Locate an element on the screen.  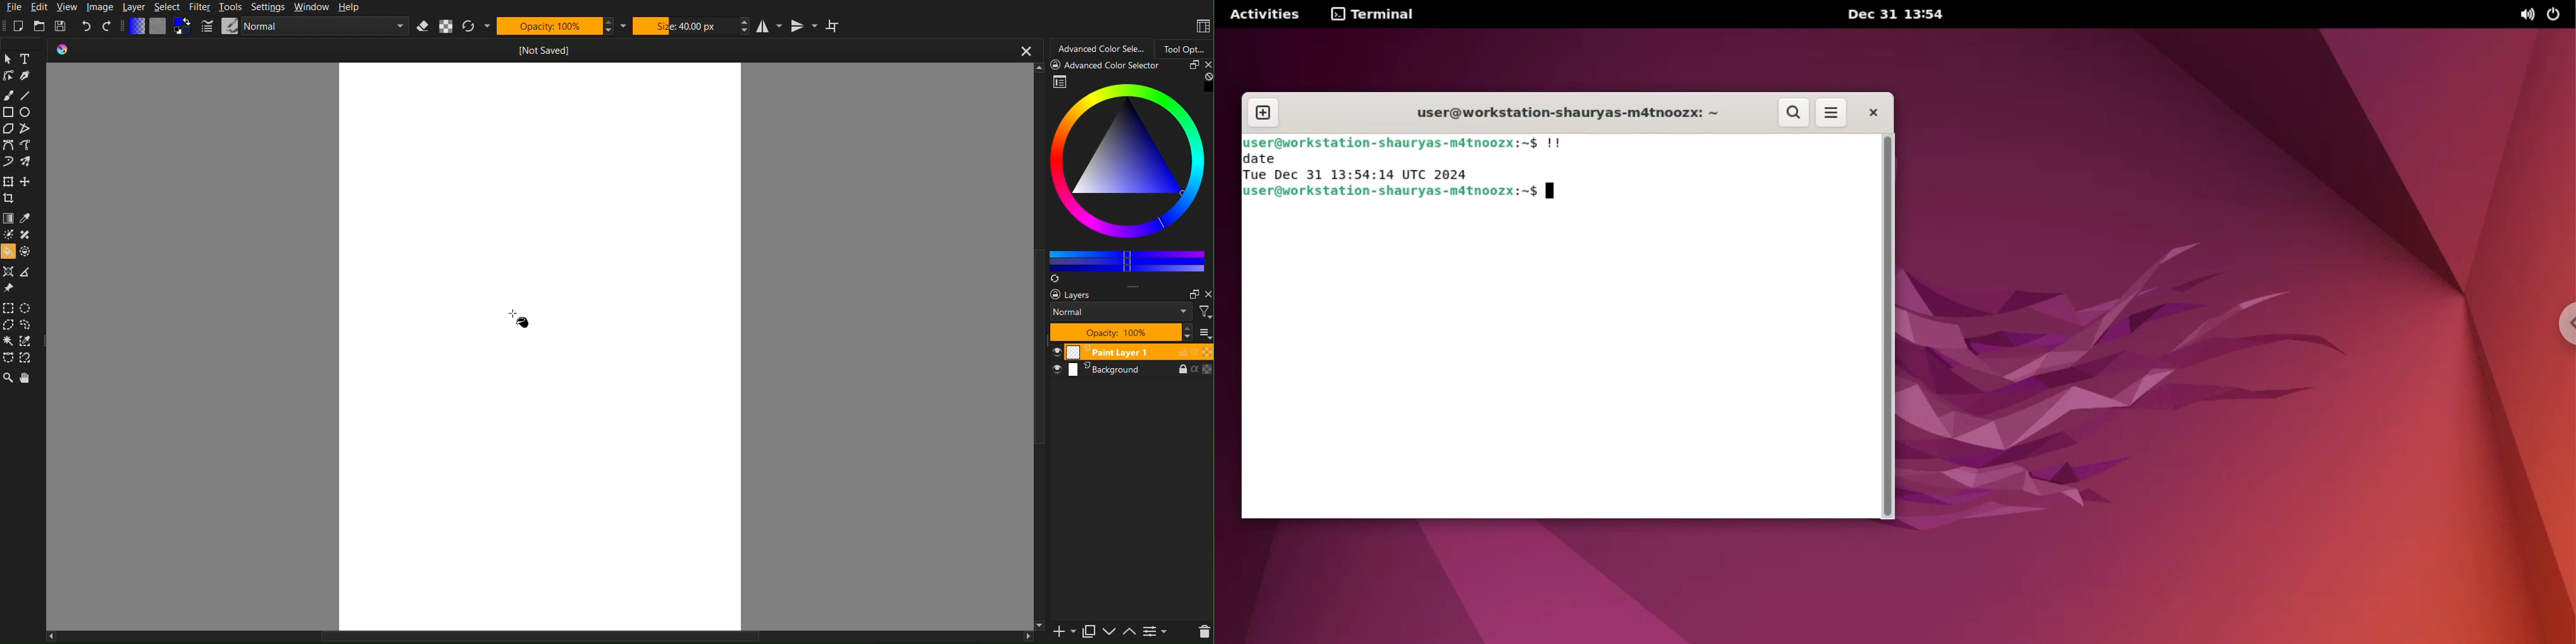
opacity is located at coordinates (1207, 352).